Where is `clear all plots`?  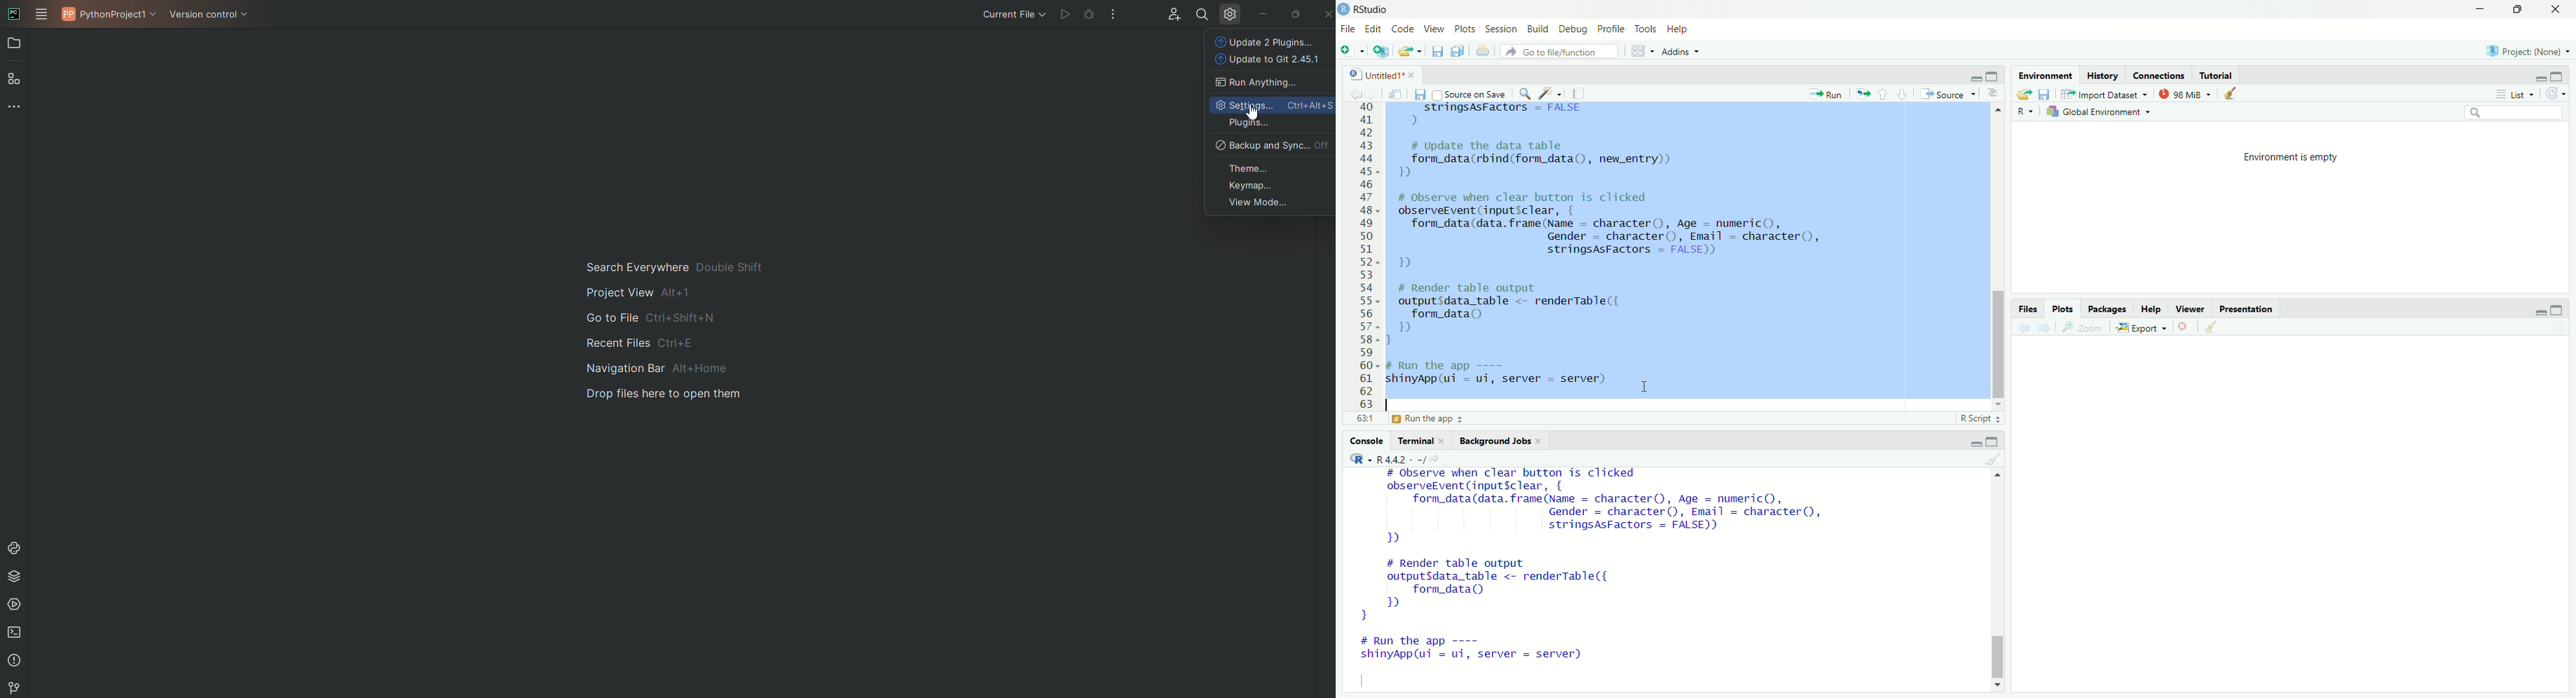
clear all plots is located at coordinates (2213, 328).